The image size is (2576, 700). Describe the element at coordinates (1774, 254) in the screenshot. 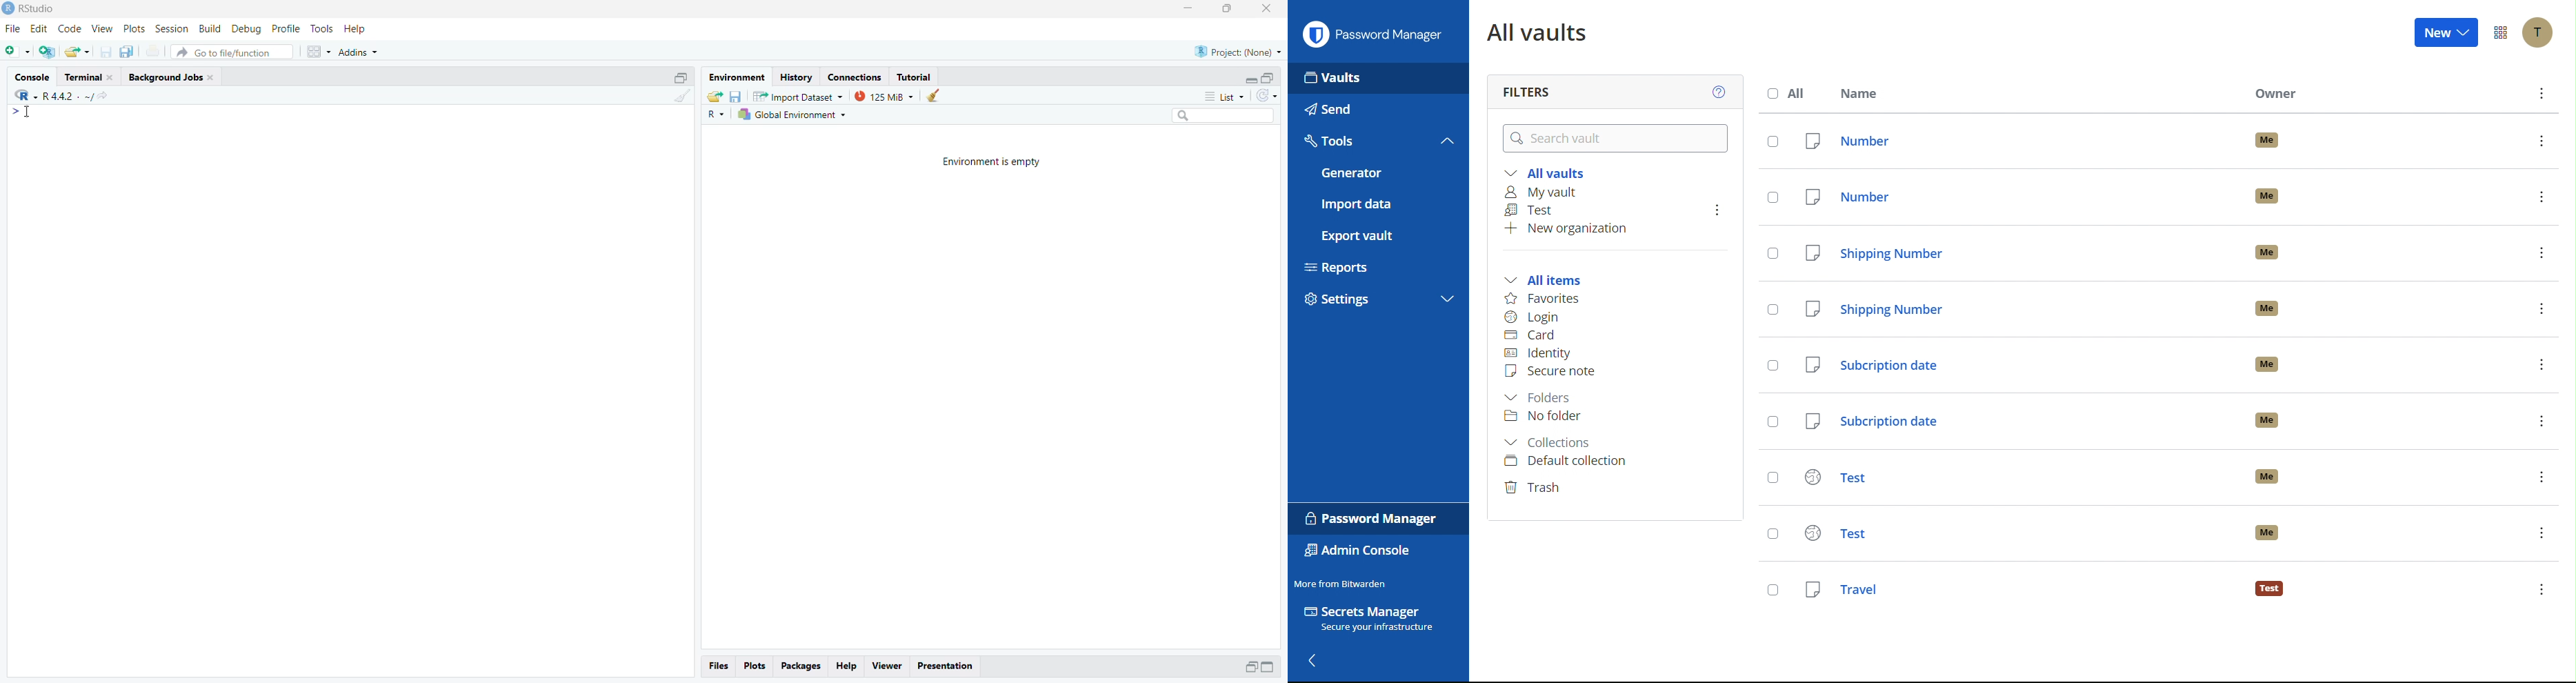

I see `select entry` at that location.